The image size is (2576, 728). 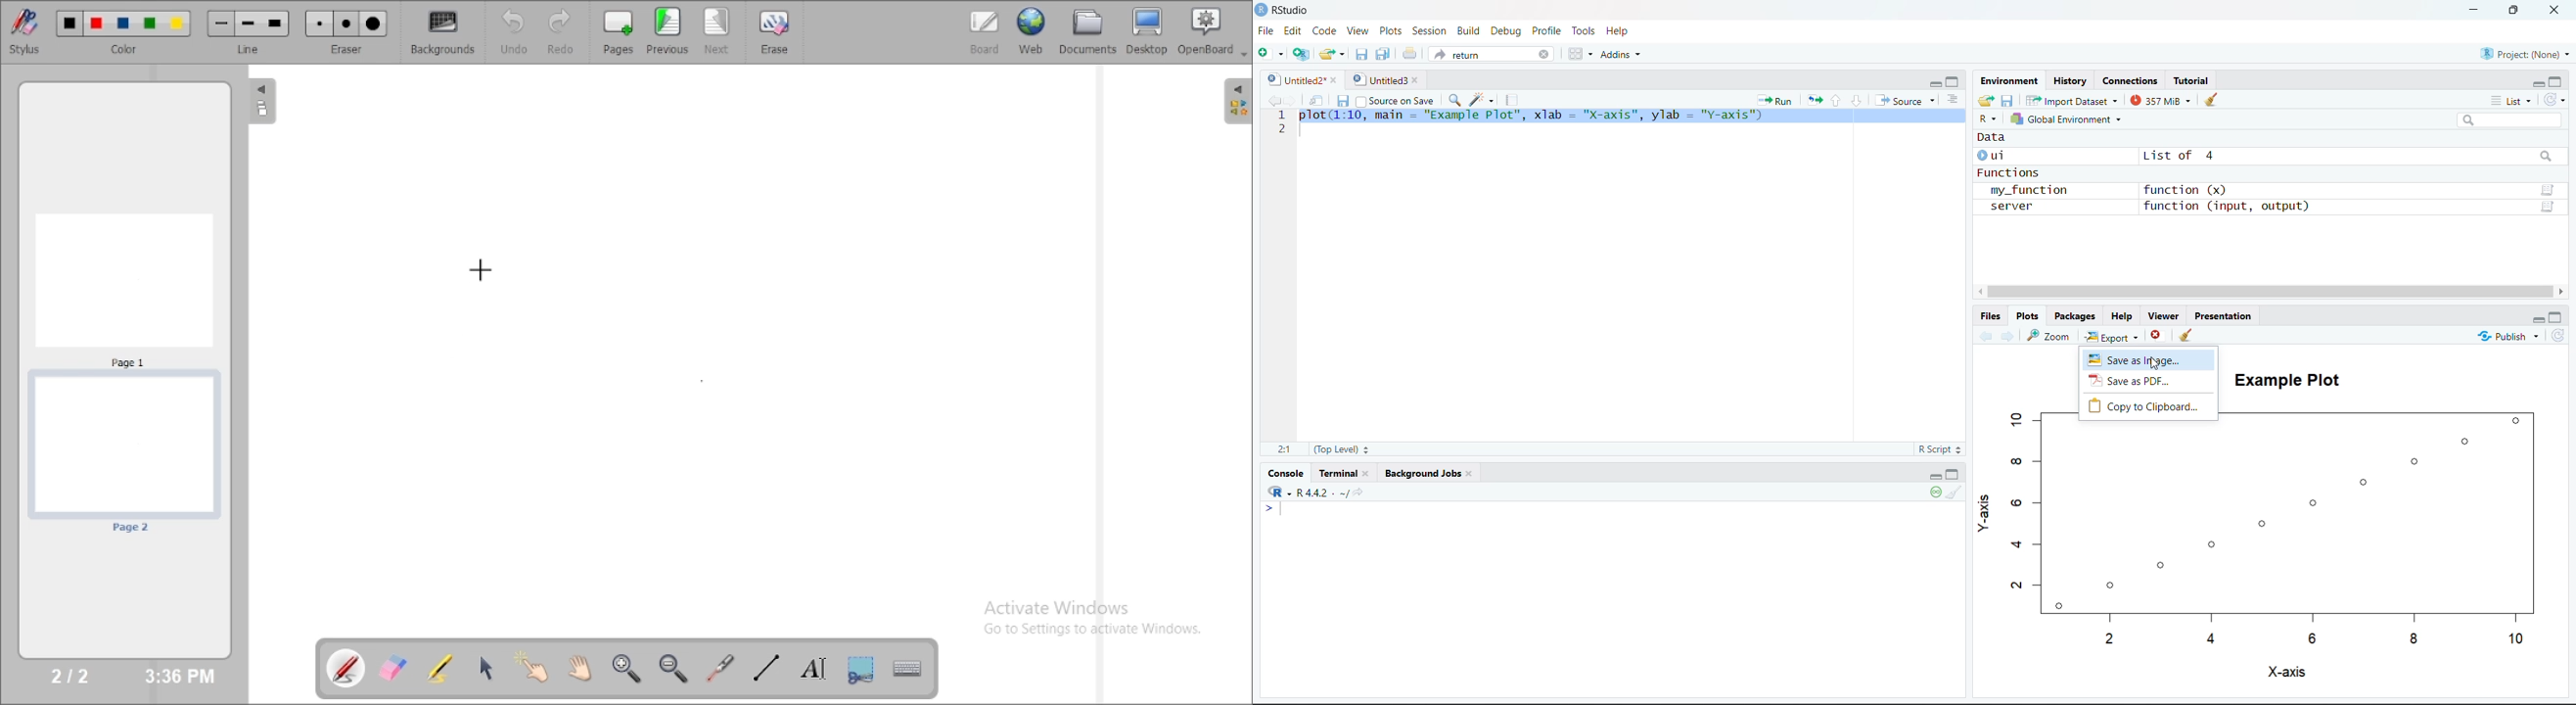 I want to click on Cursor, so click(x=2155, y=363).